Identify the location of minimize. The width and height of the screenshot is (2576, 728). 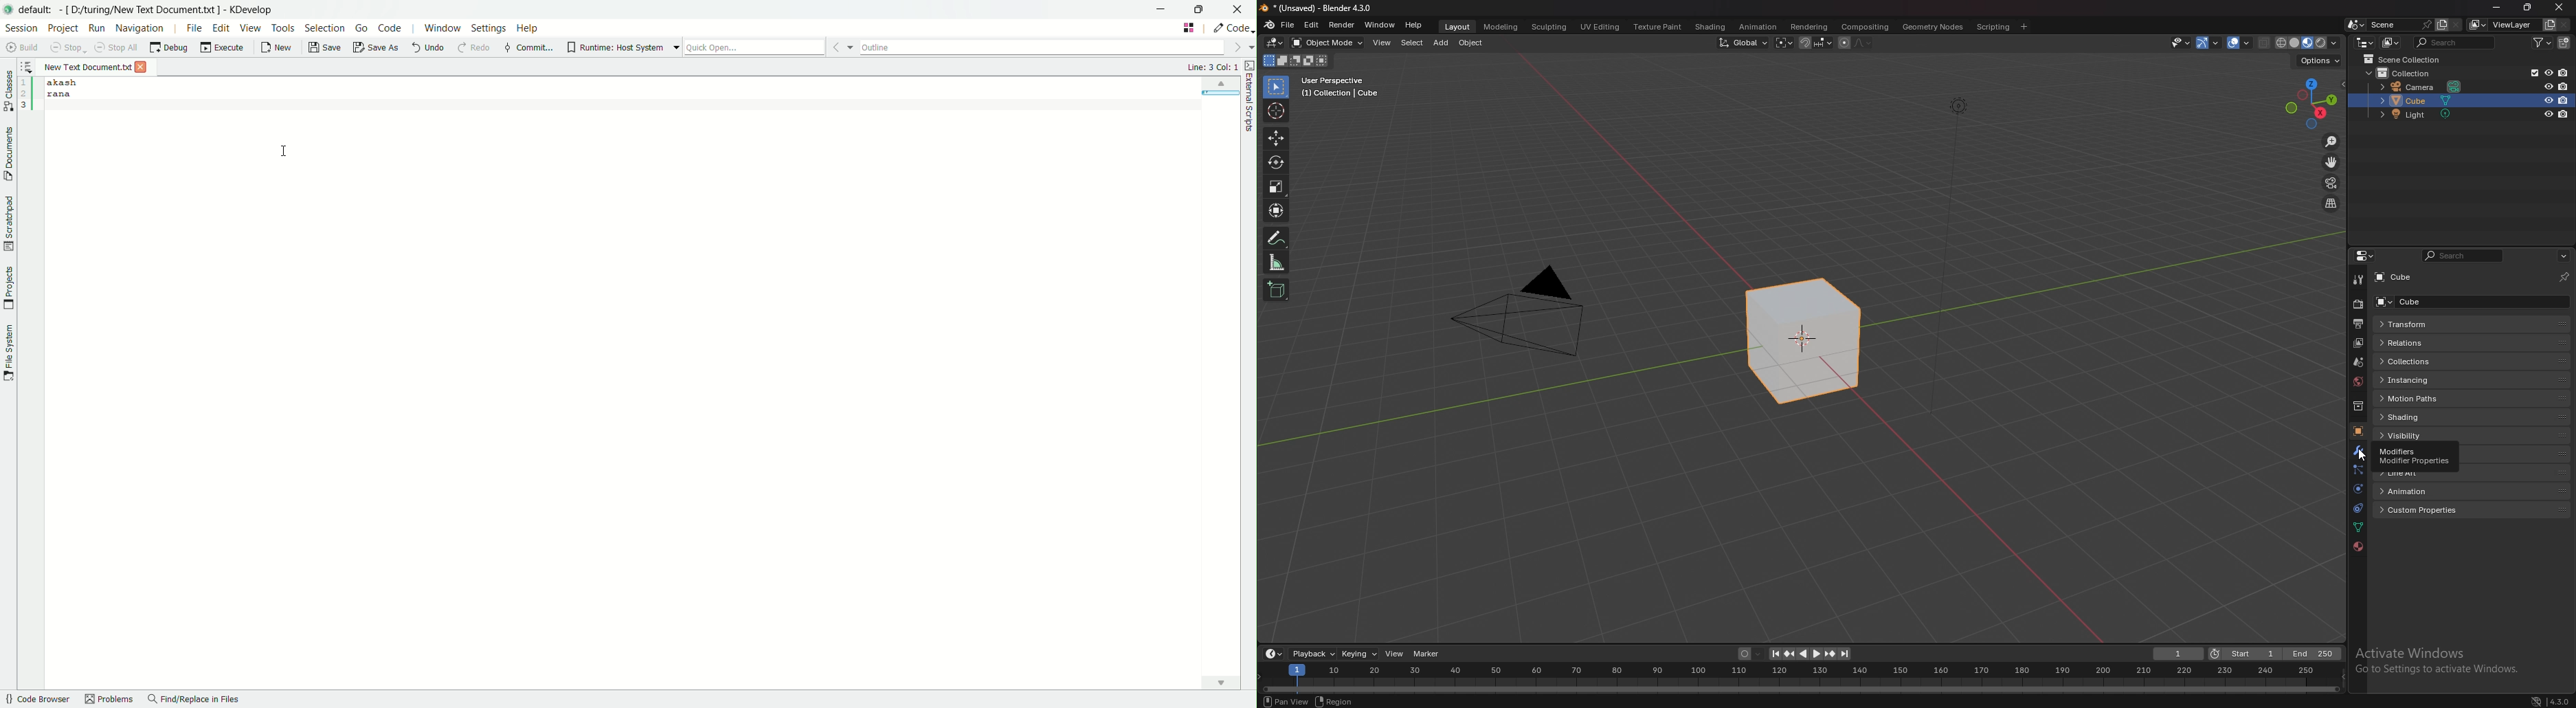
(2497, 8).